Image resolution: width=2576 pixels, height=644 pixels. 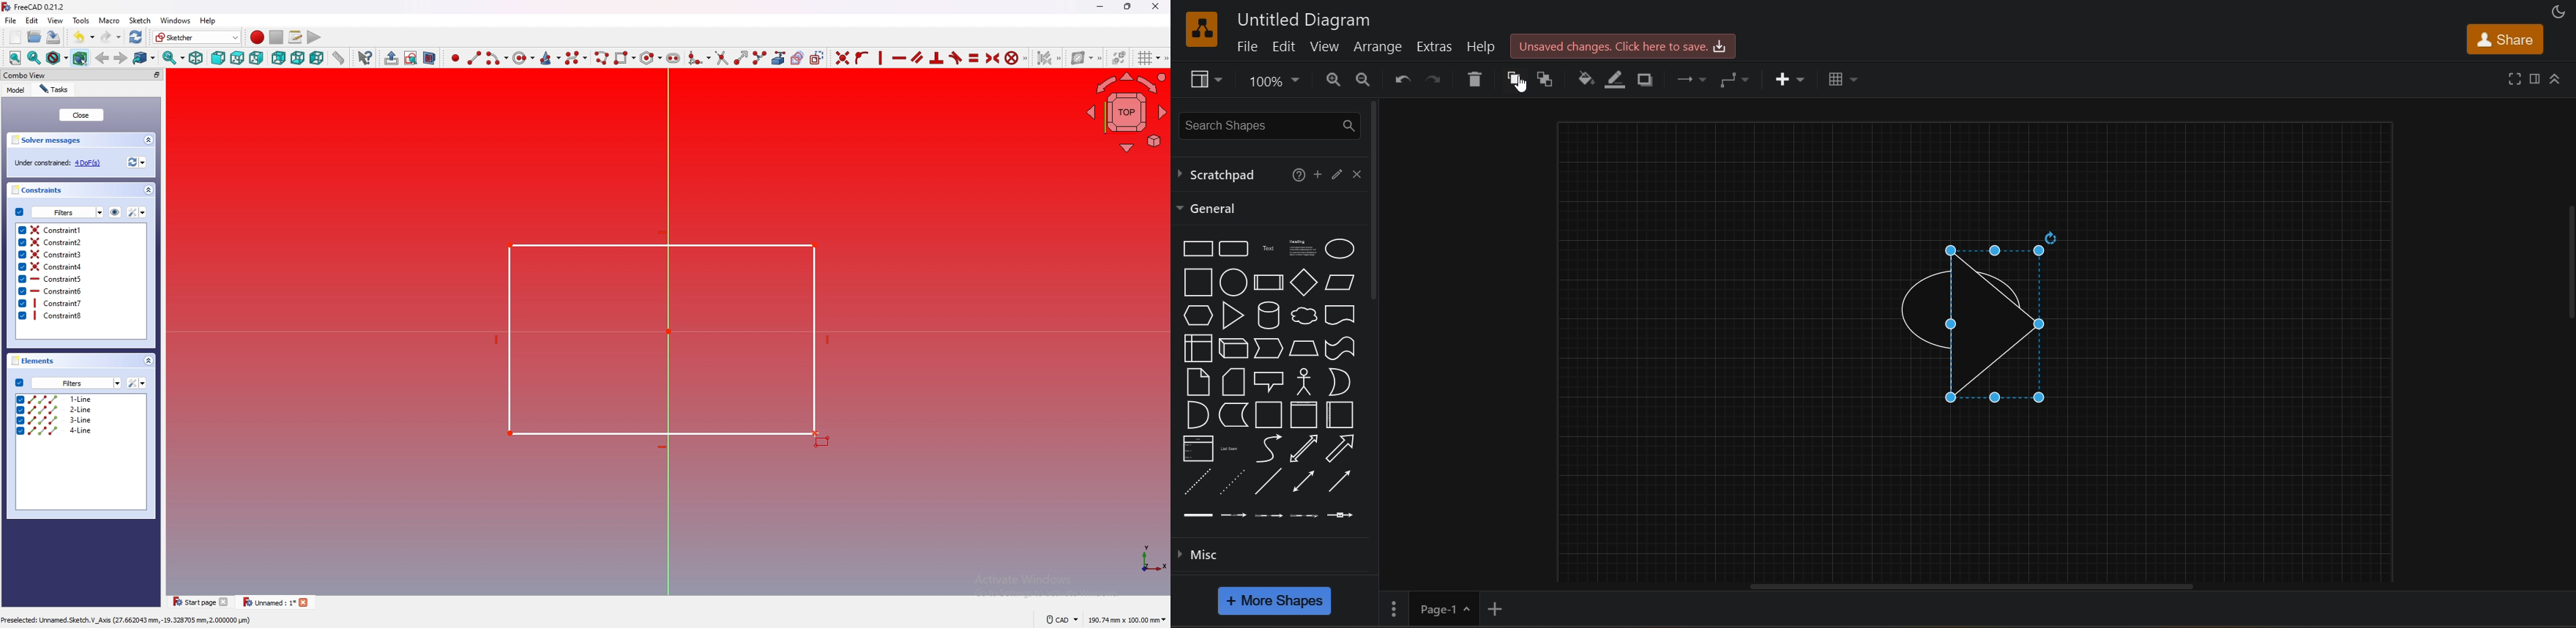 What do you see at coordinates (137, 212) in the screenshot?
I see `settings` at bounding box center [137, 212].